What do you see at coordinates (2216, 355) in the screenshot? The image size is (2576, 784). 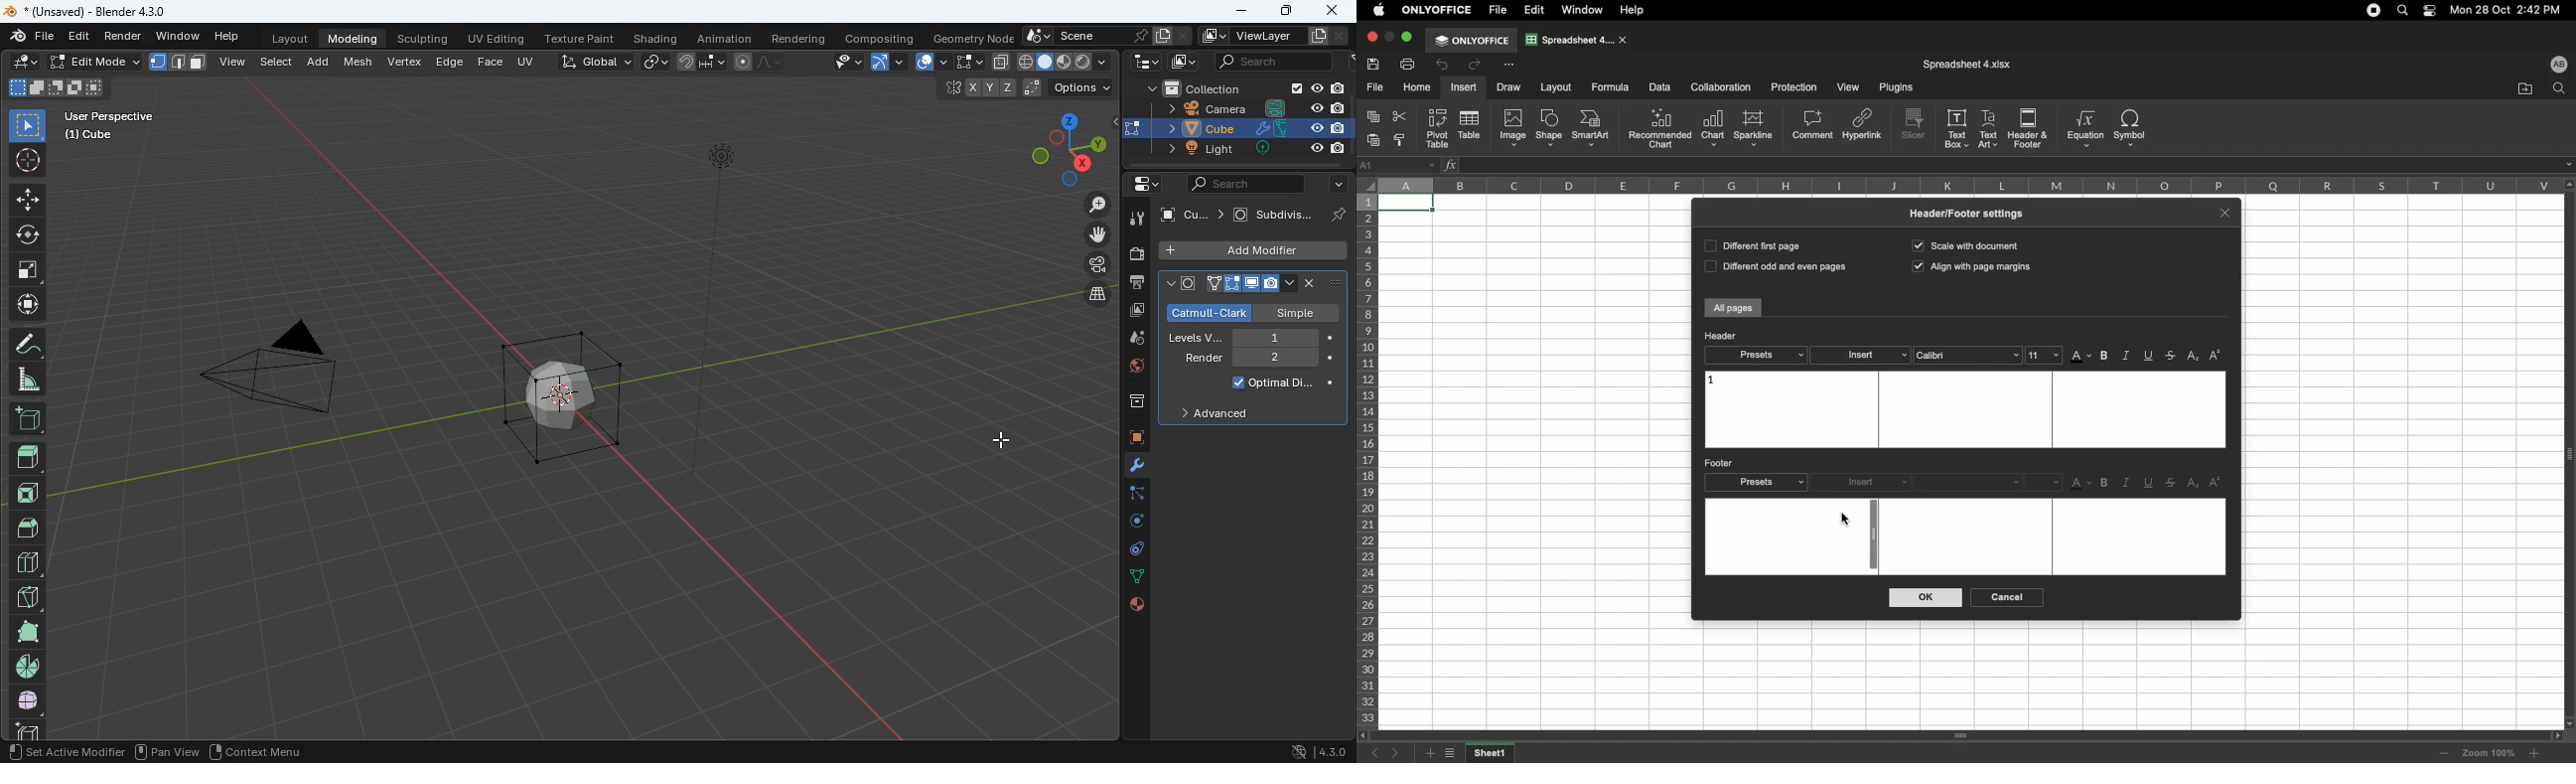 I see `Superscript` at bounding box center [2216, 355].